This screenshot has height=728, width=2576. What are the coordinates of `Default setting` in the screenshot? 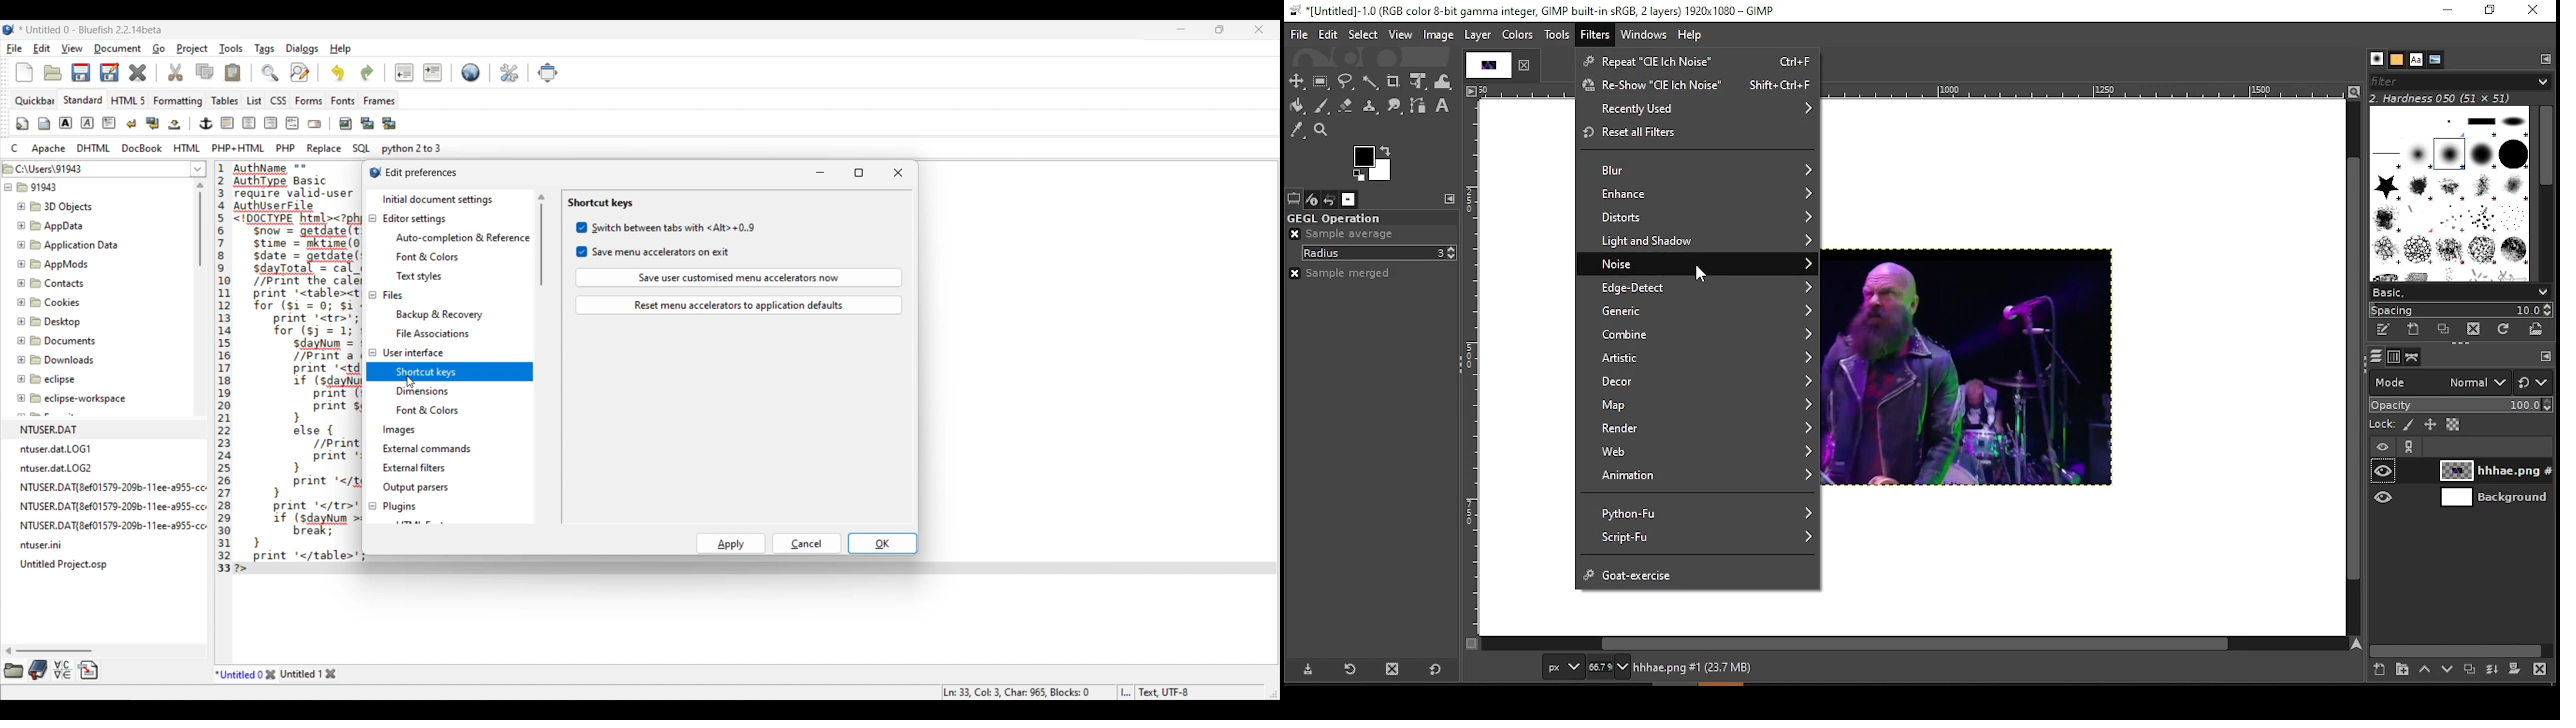 It's located at (471, 72).